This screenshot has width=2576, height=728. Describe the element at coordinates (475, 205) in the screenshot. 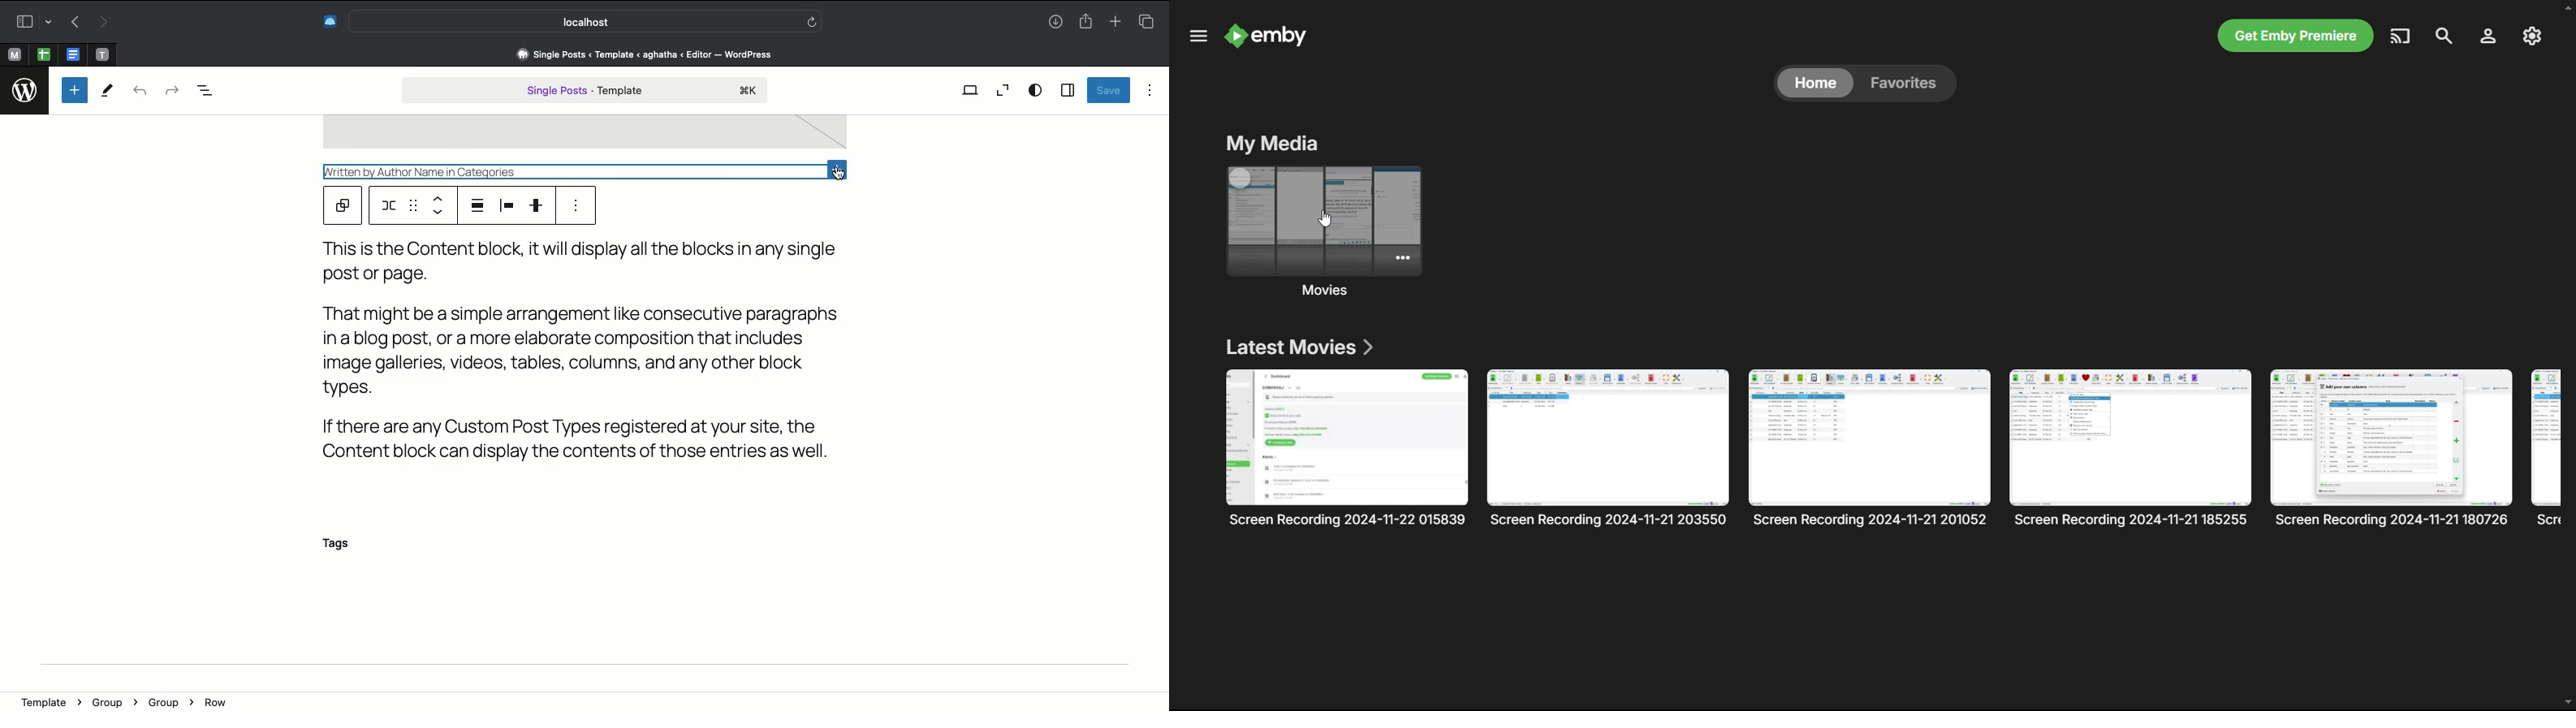

I see `Align` at that location.